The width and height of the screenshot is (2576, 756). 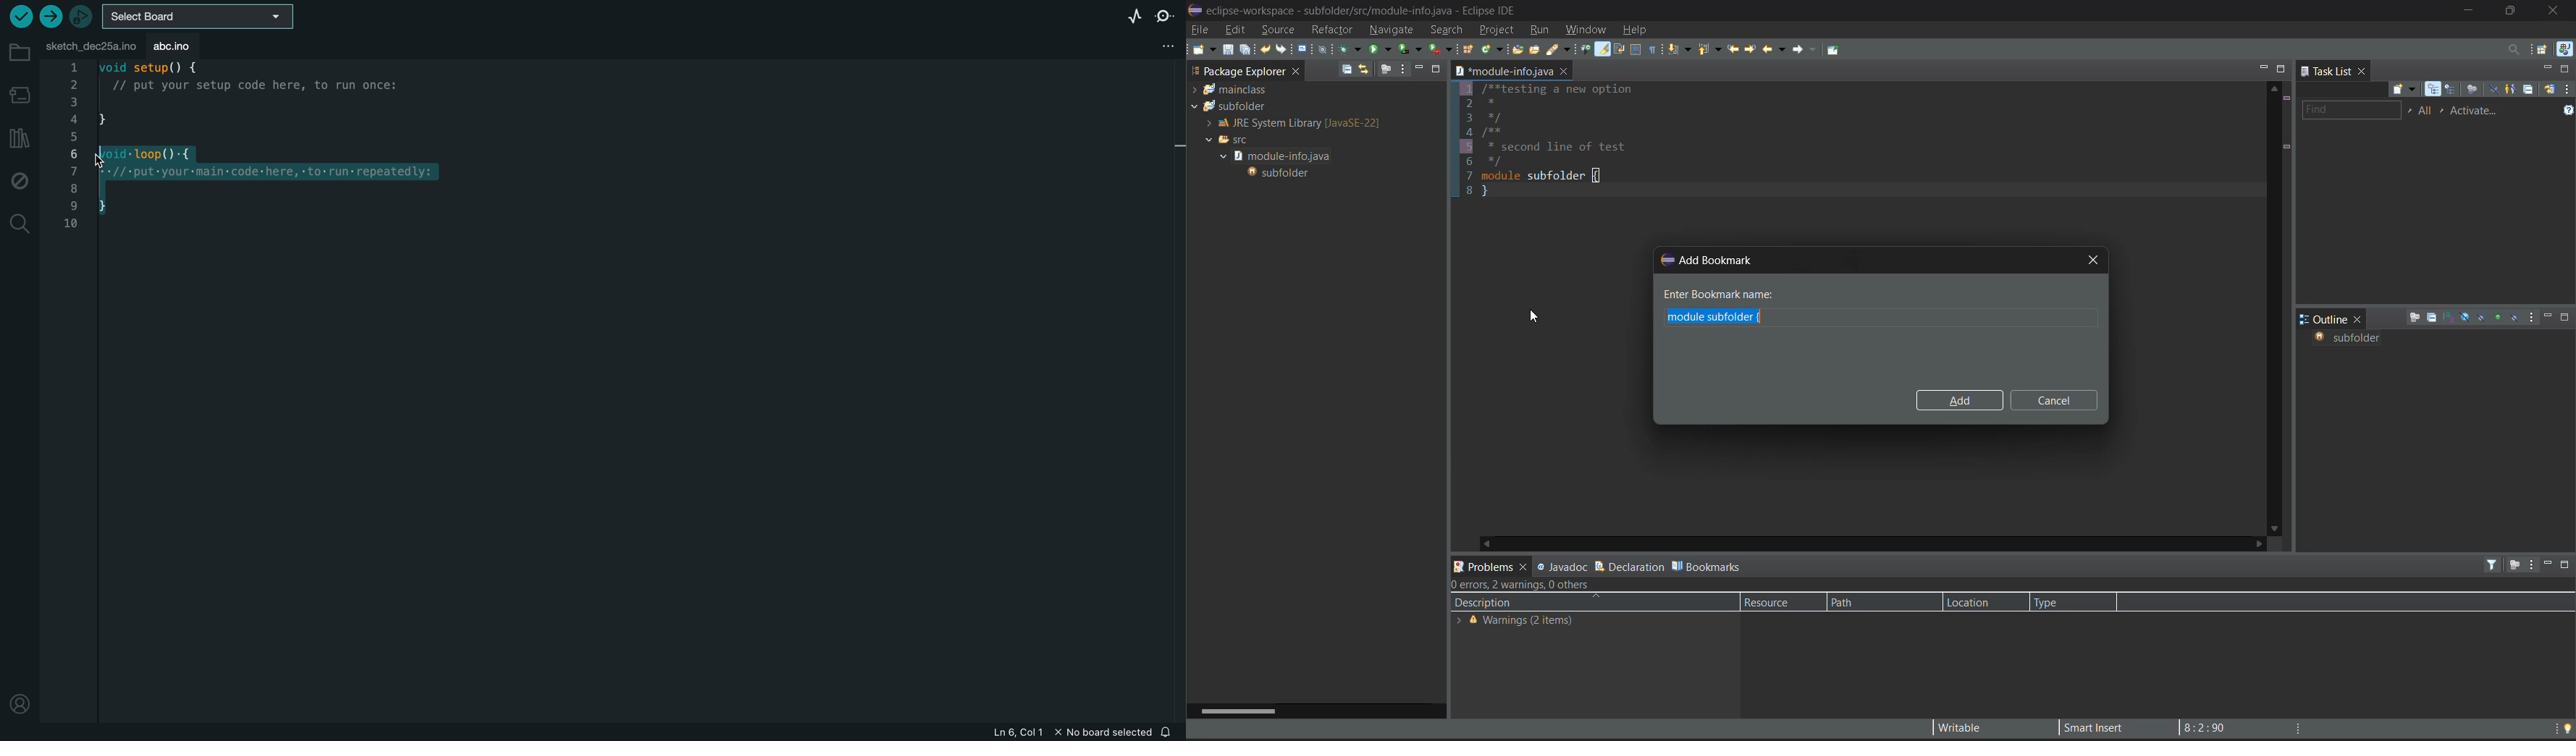 I want to click on source, so click(x=1279, y=27).